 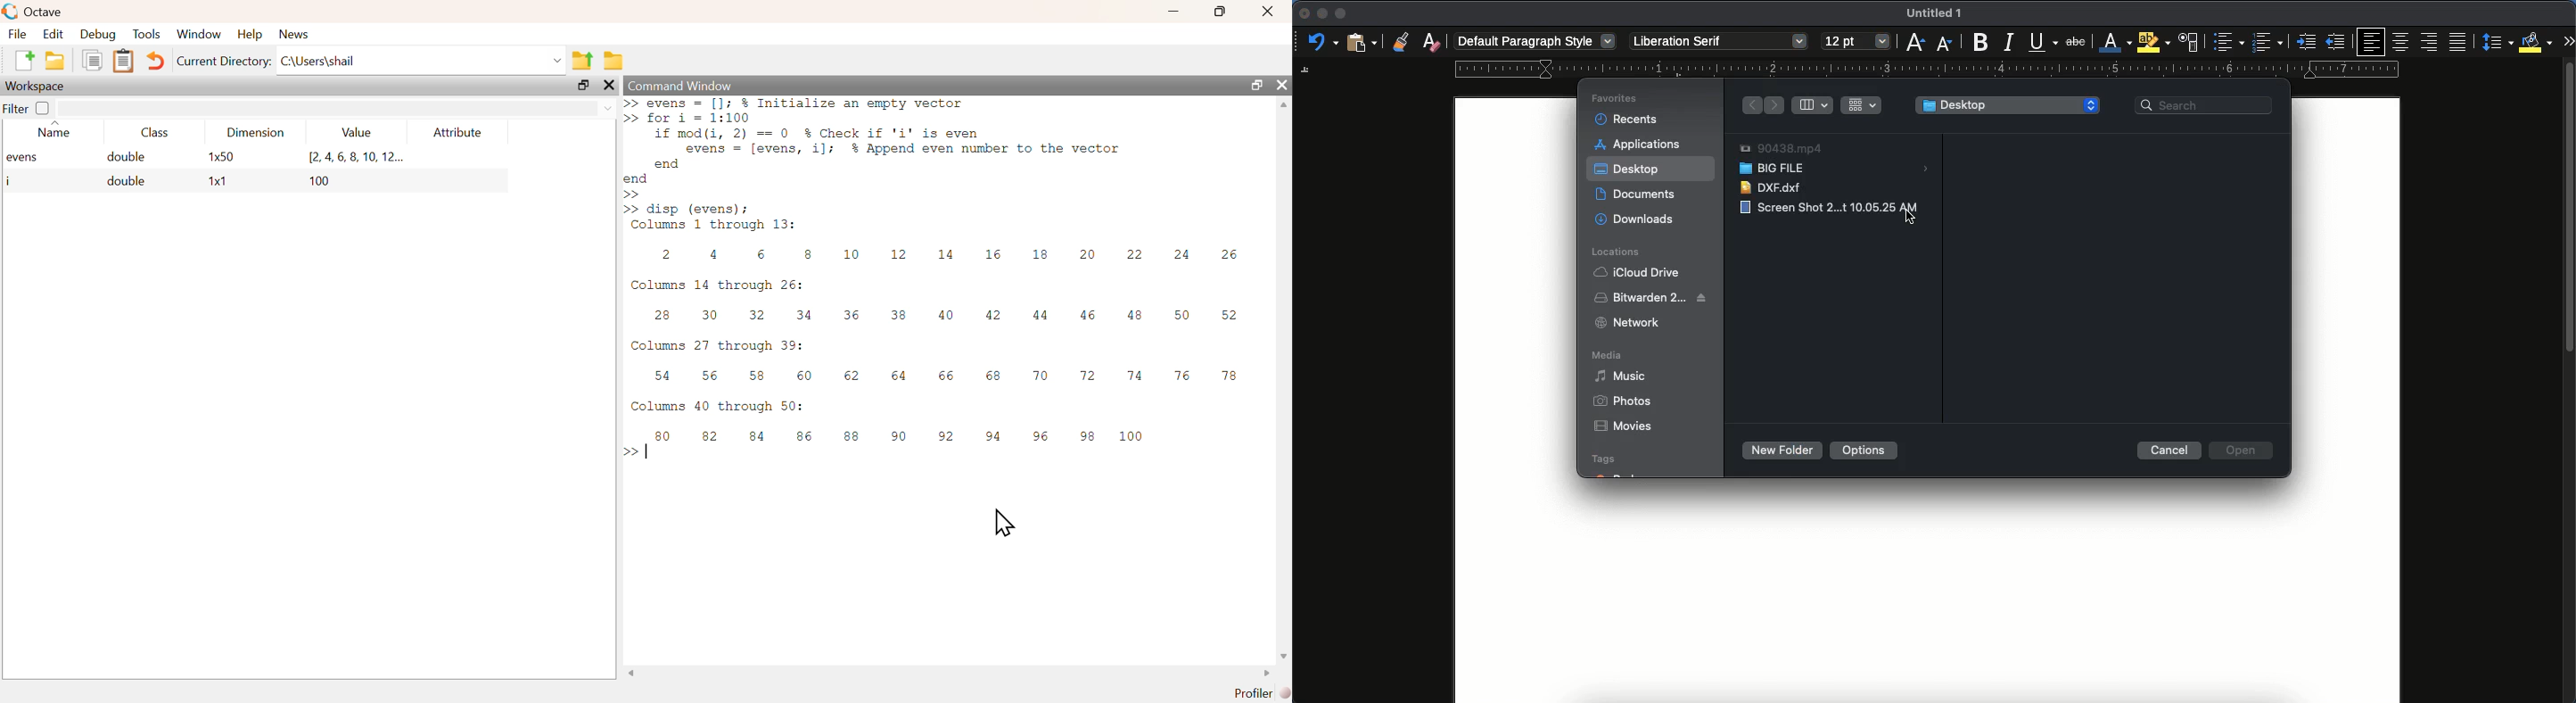 I want to click on right align, so click(x=2431, y=43).